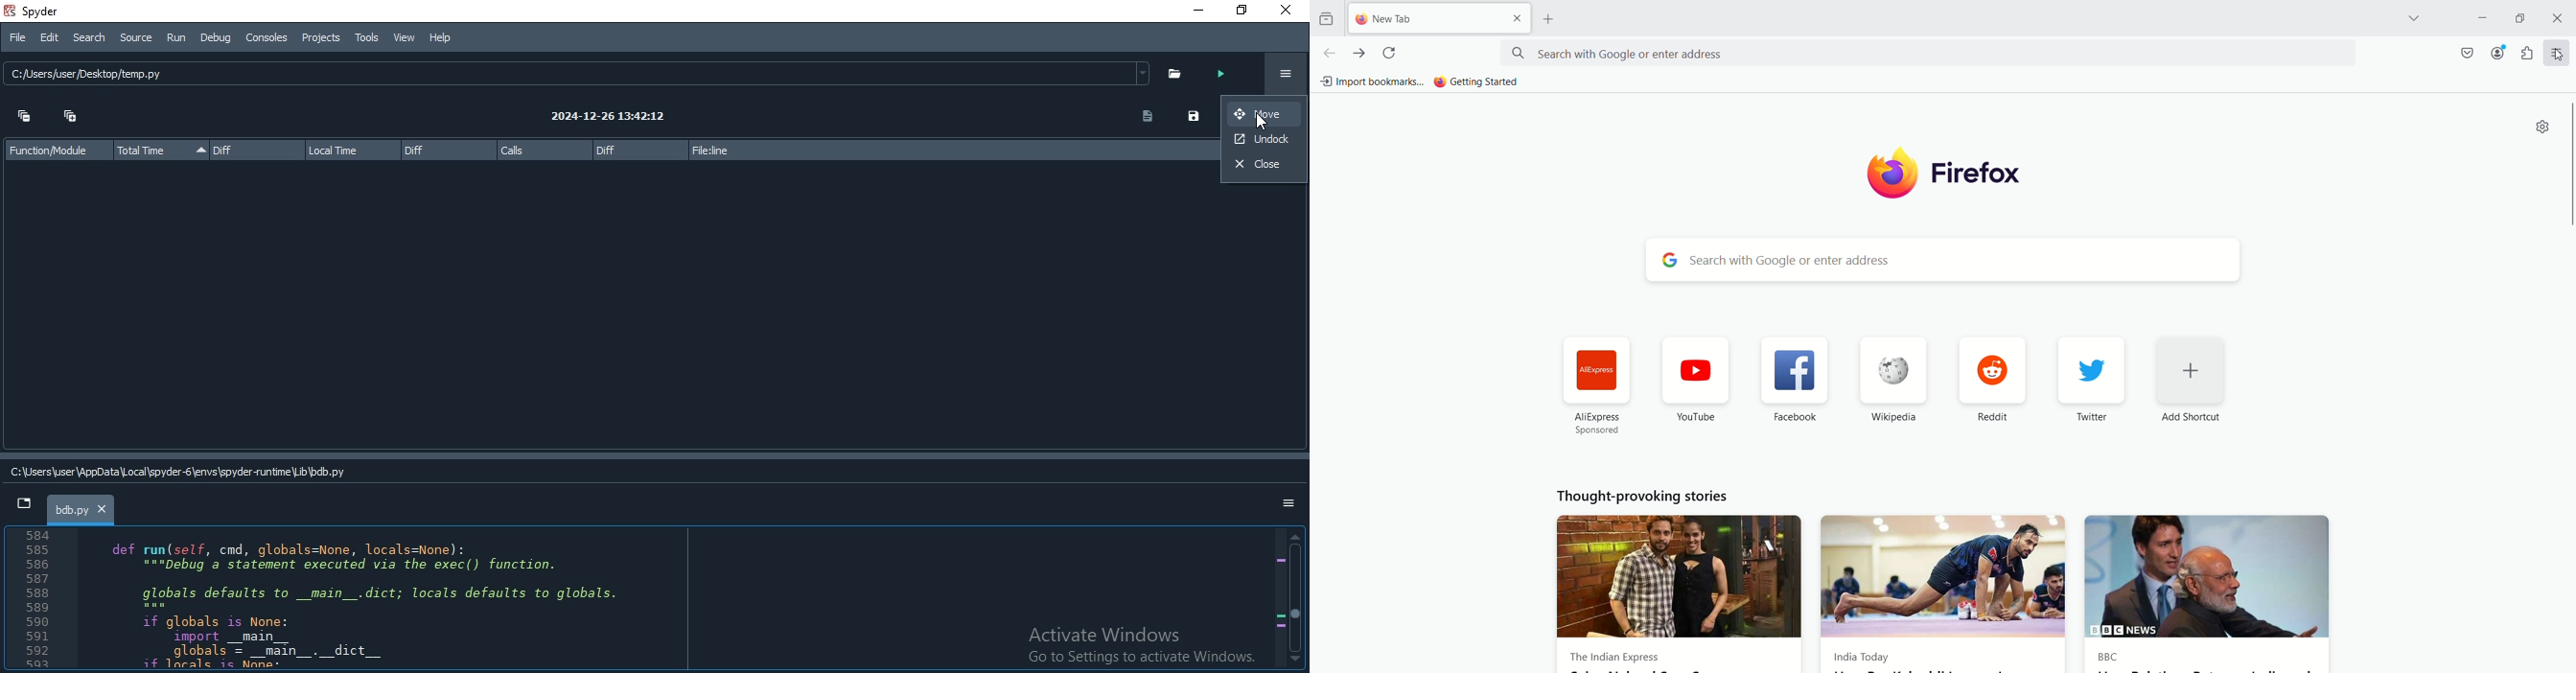 The image size is (2576, 700). What do you see at coordinates (44, 11) in the screenshot?
I see `spyder` at bounding box center [44, 11].